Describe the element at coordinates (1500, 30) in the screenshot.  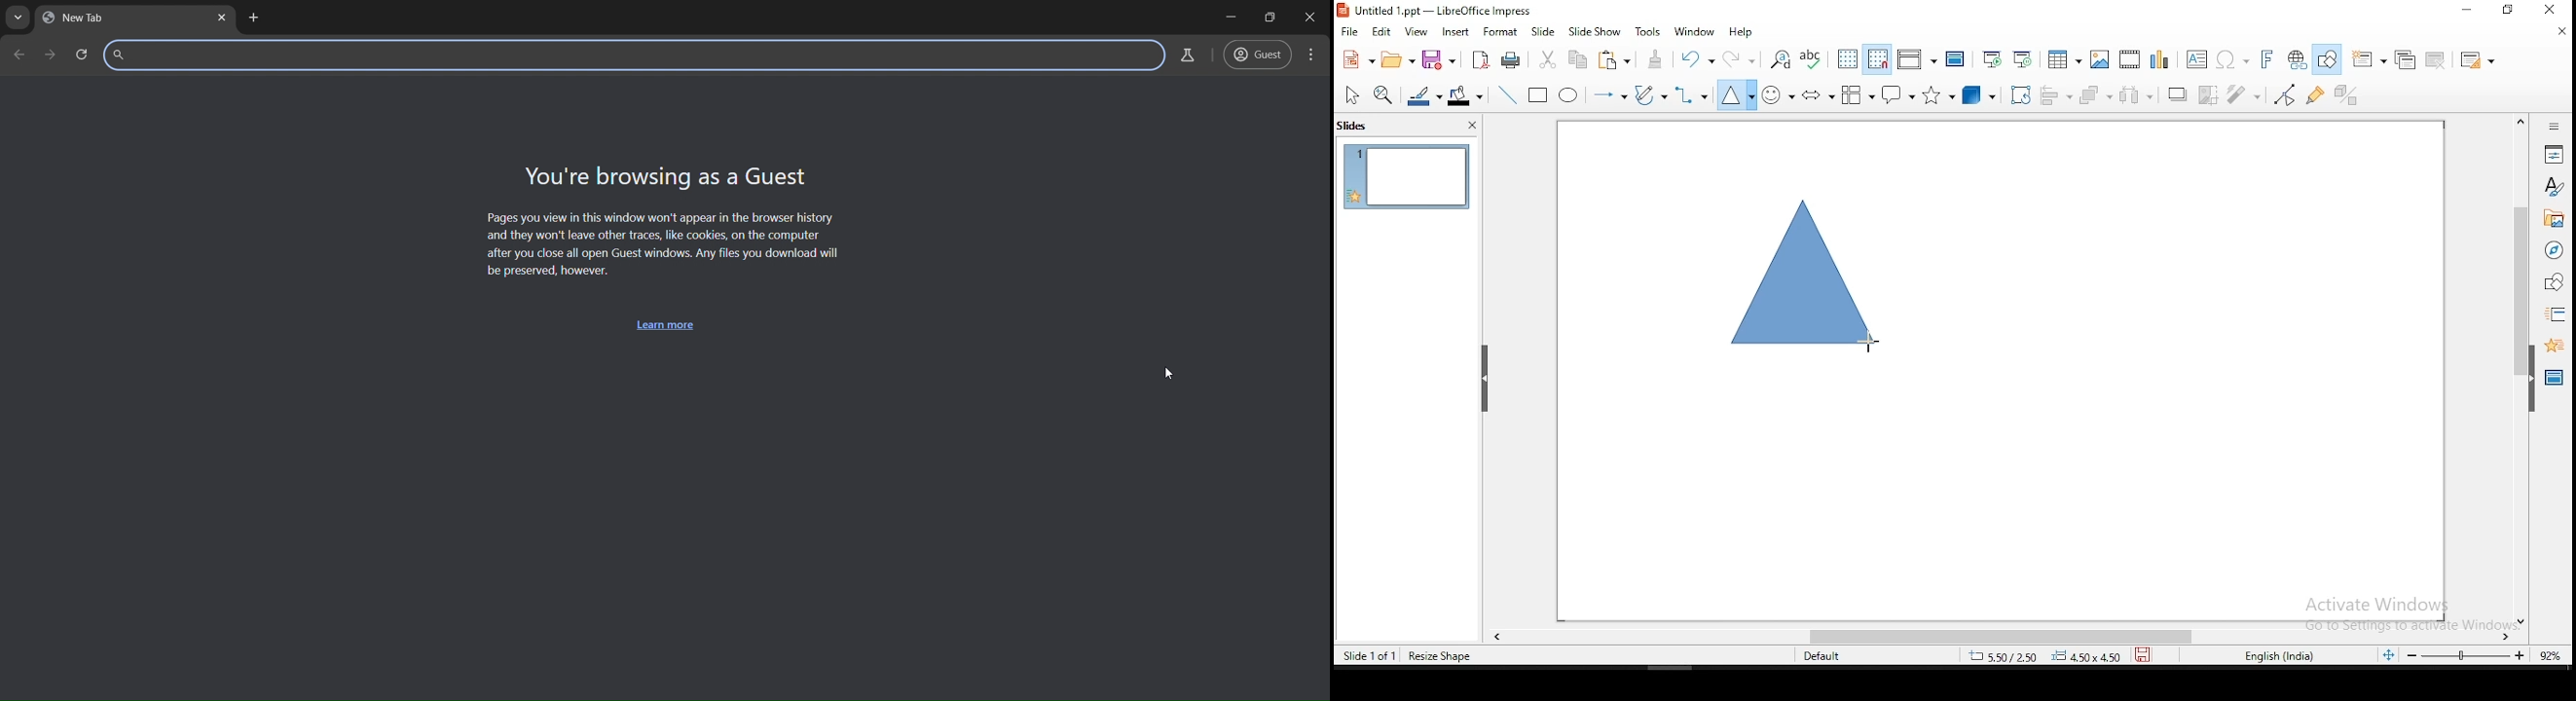
I see `format` at that location.